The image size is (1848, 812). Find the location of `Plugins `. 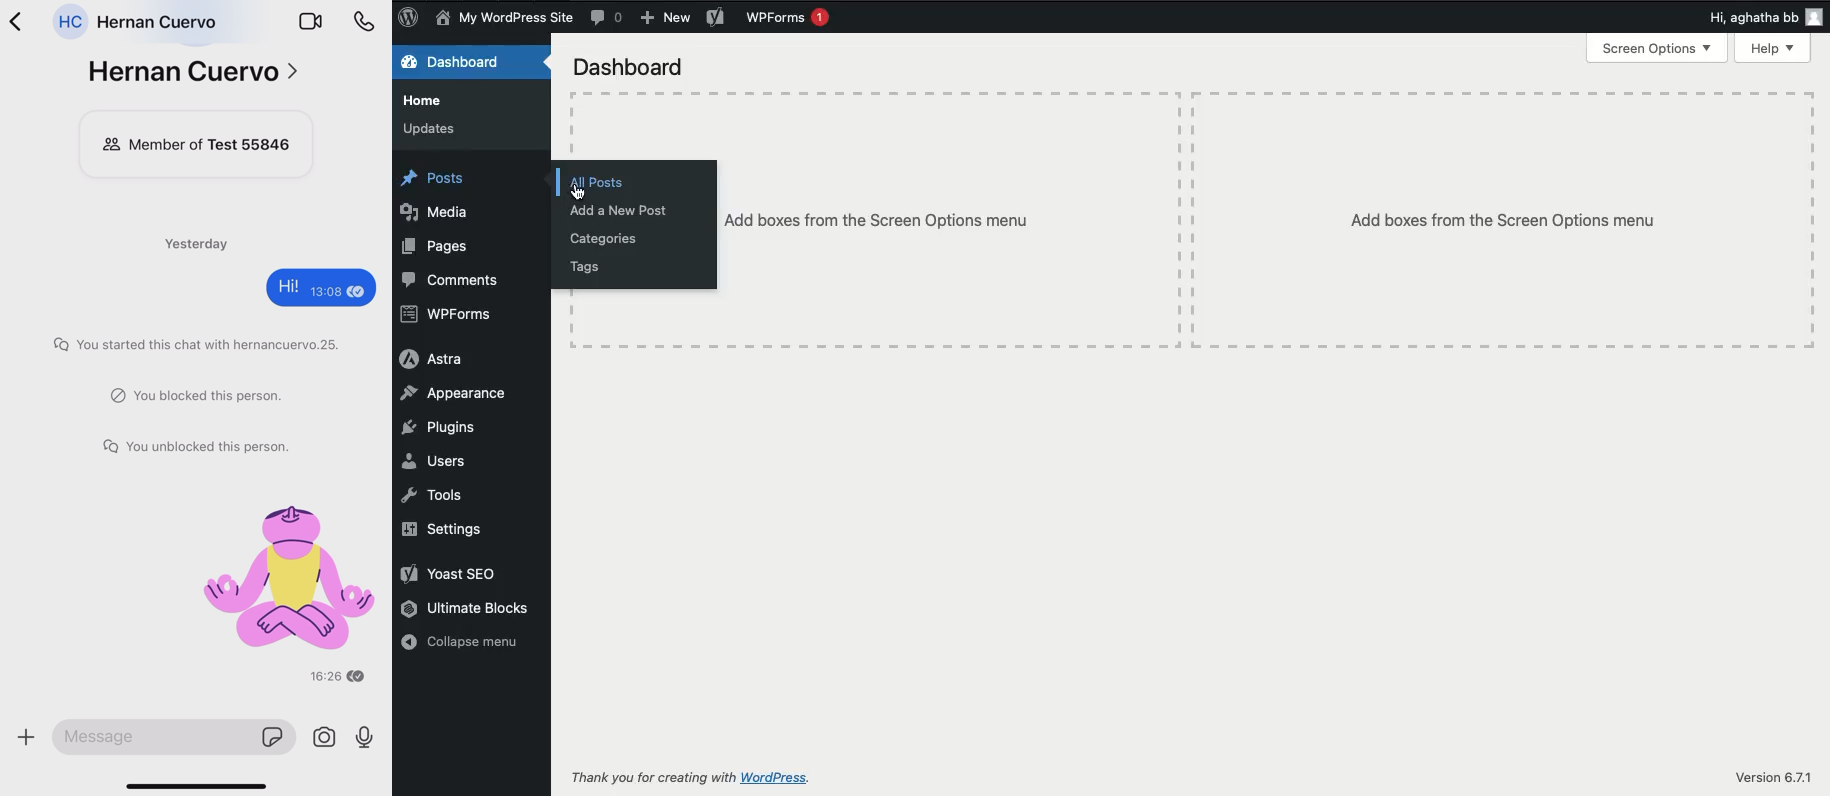

Plugins  is located at coordinates (447, 427).